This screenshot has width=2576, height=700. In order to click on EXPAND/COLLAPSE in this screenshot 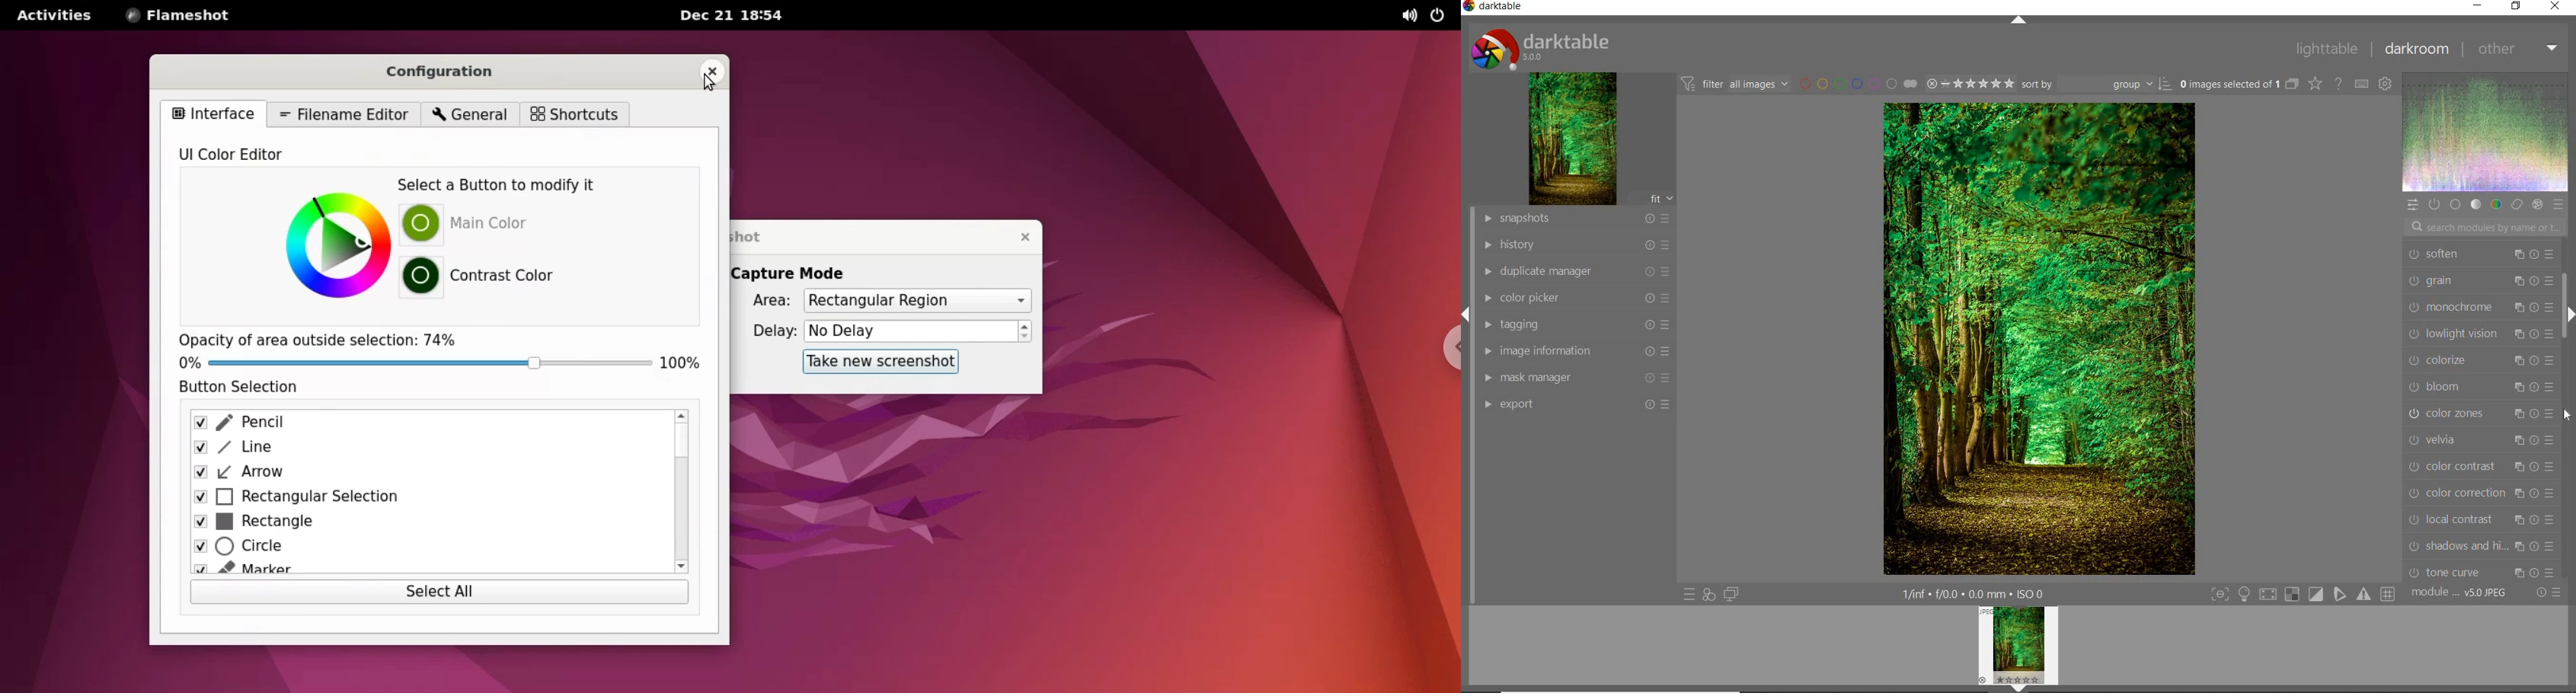, I will do `click(2017, 19)`.